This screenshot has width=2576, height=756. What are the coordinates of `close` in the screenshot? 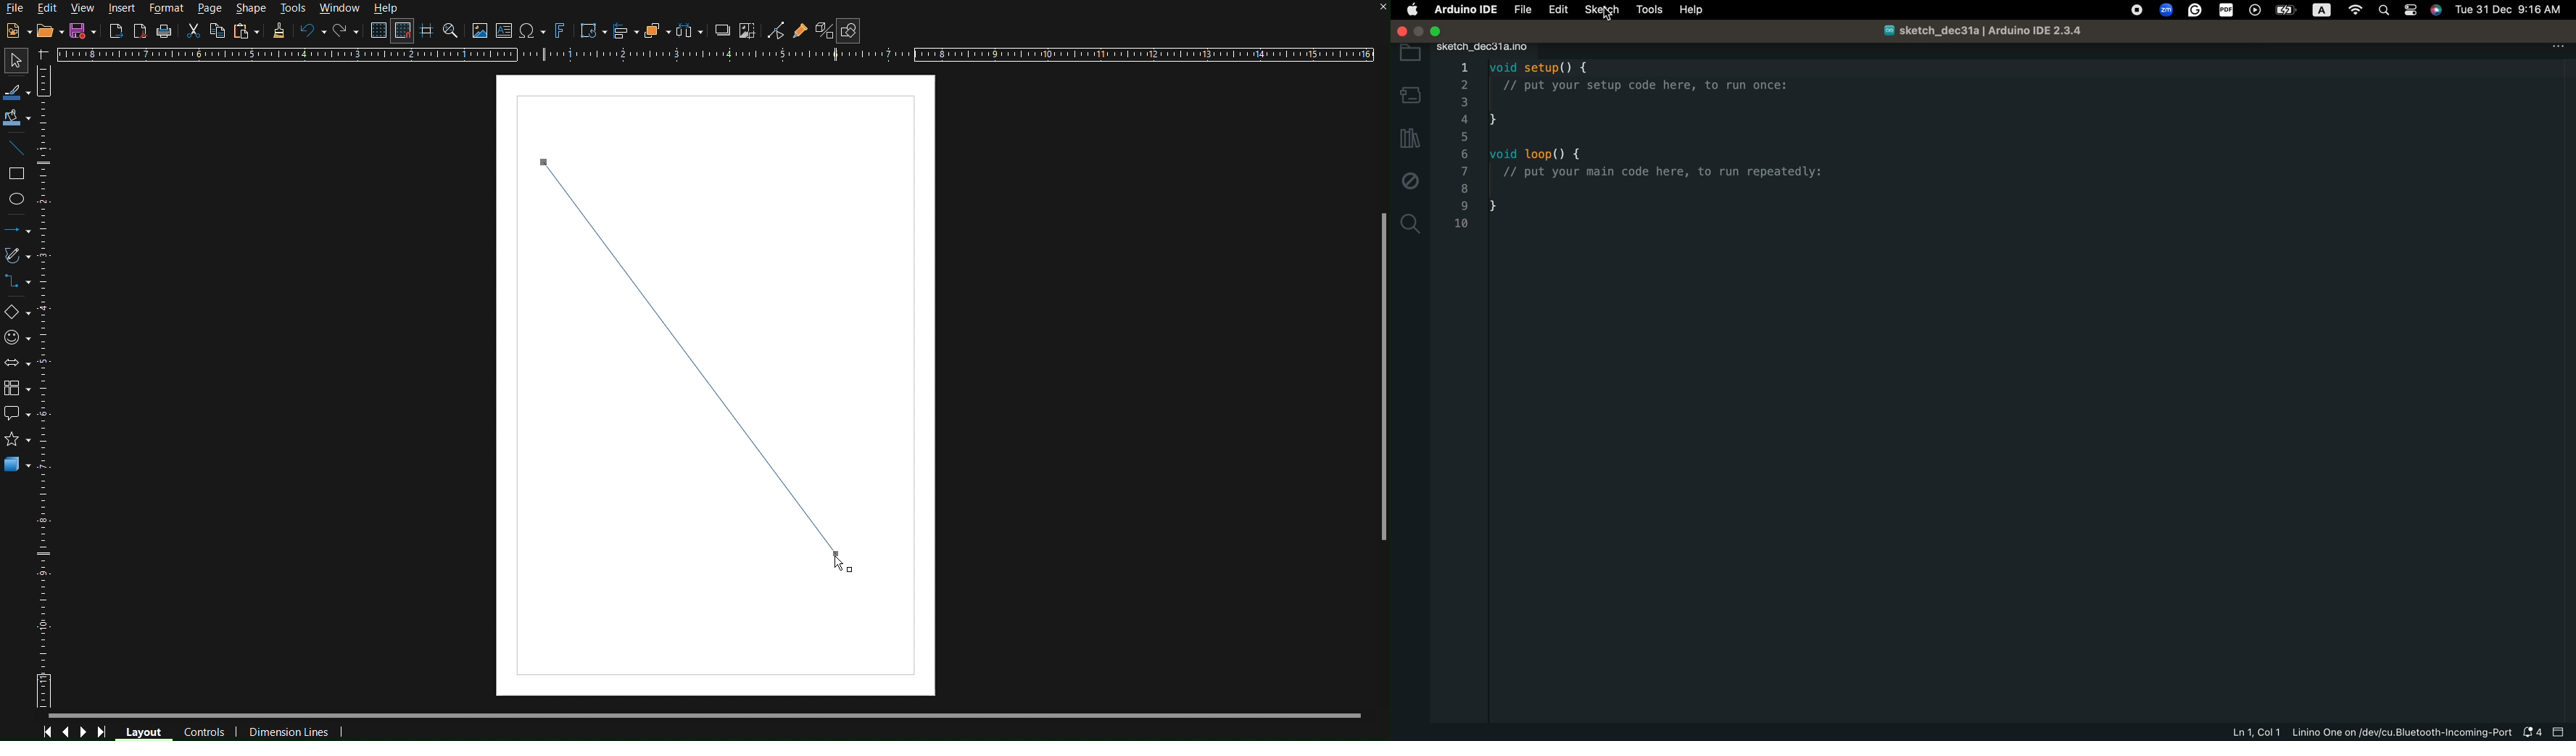 It's located at (1377, 10).